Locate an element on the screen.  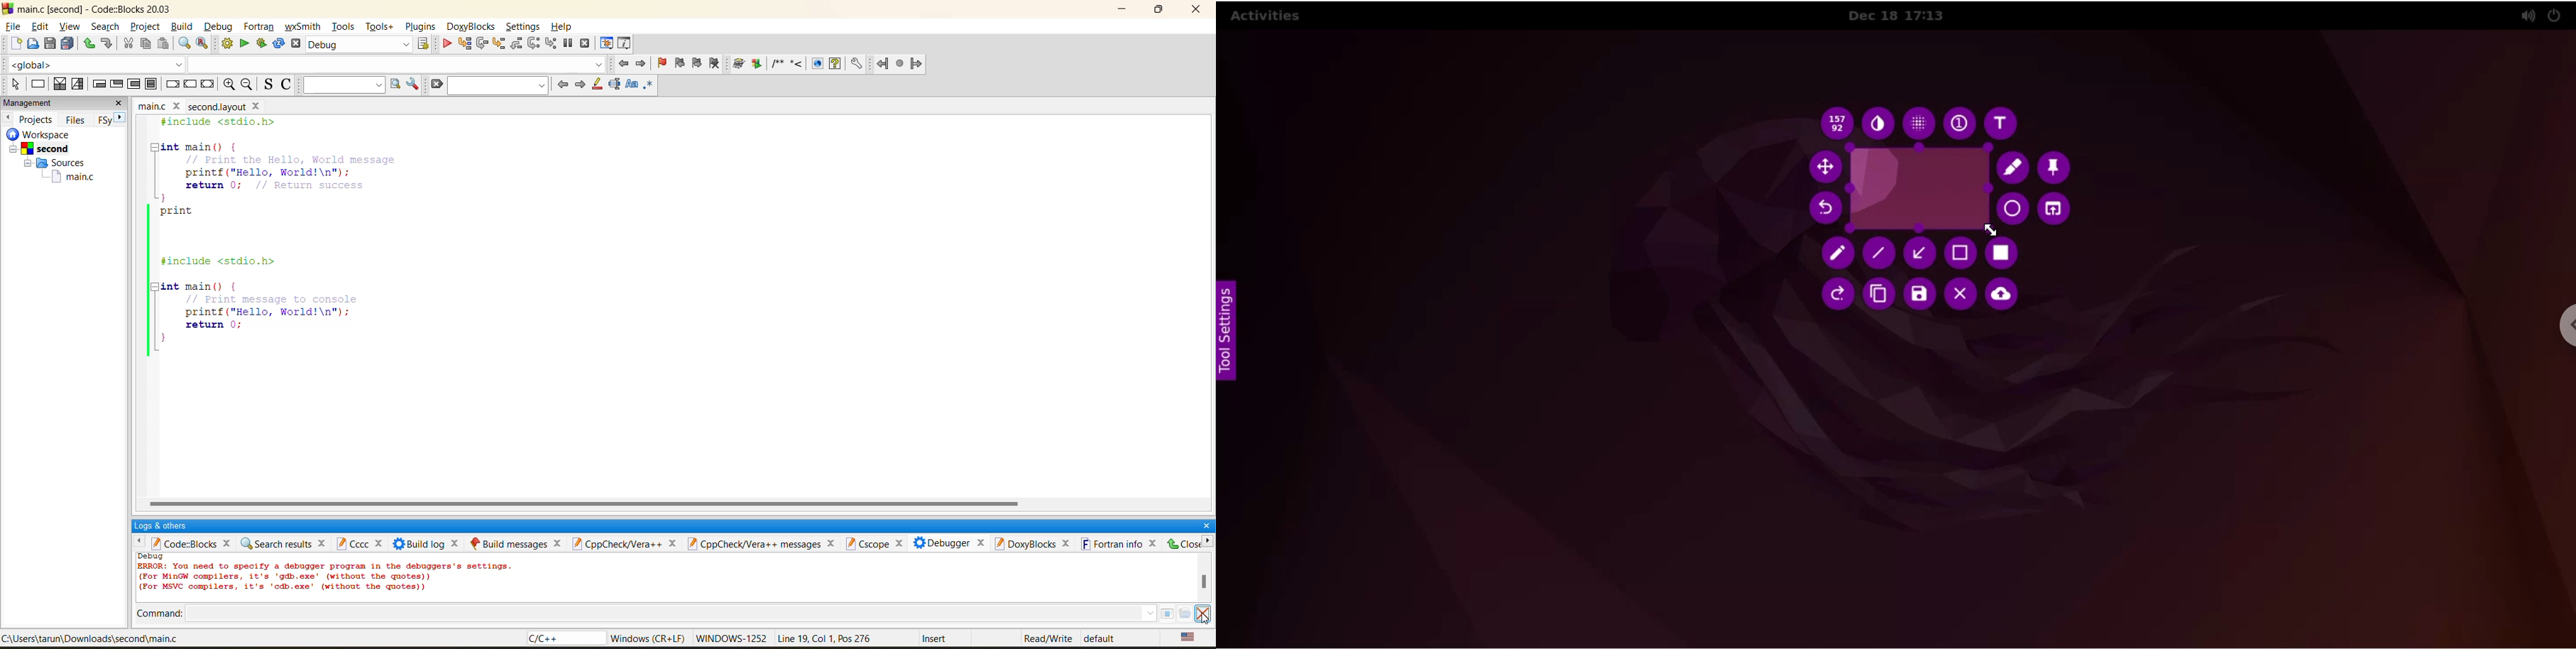
Command: is located at coordinates (167, 615).